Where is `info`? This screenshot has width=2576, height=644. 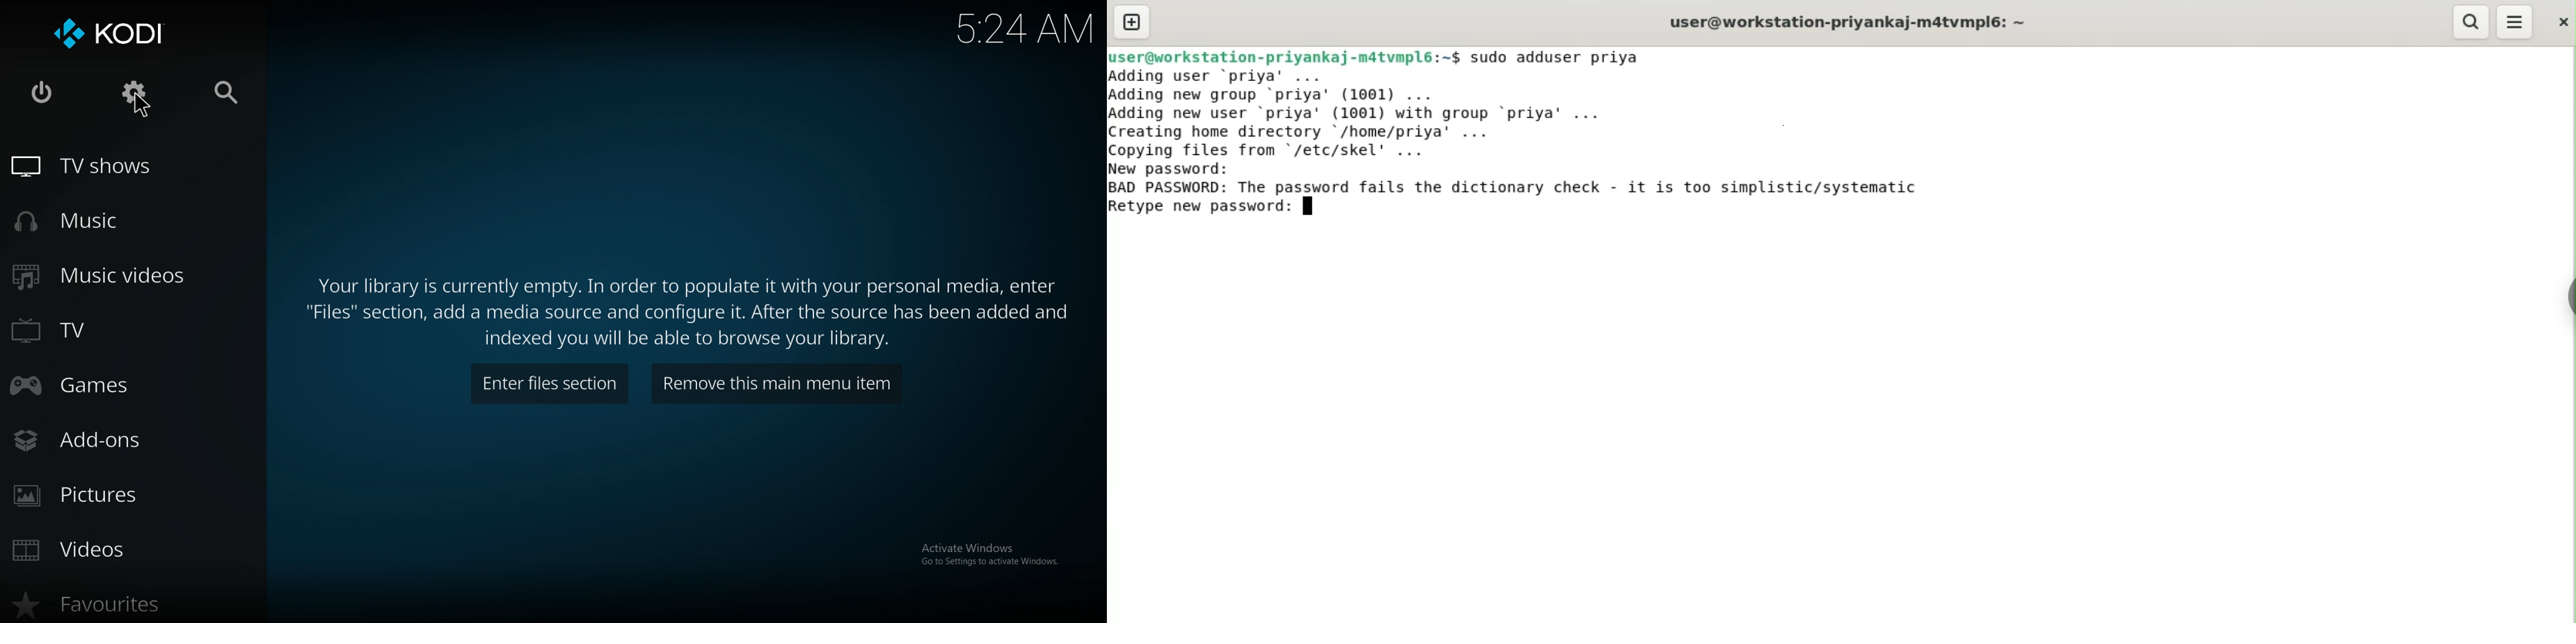 info is located at coordinates (694, 309).